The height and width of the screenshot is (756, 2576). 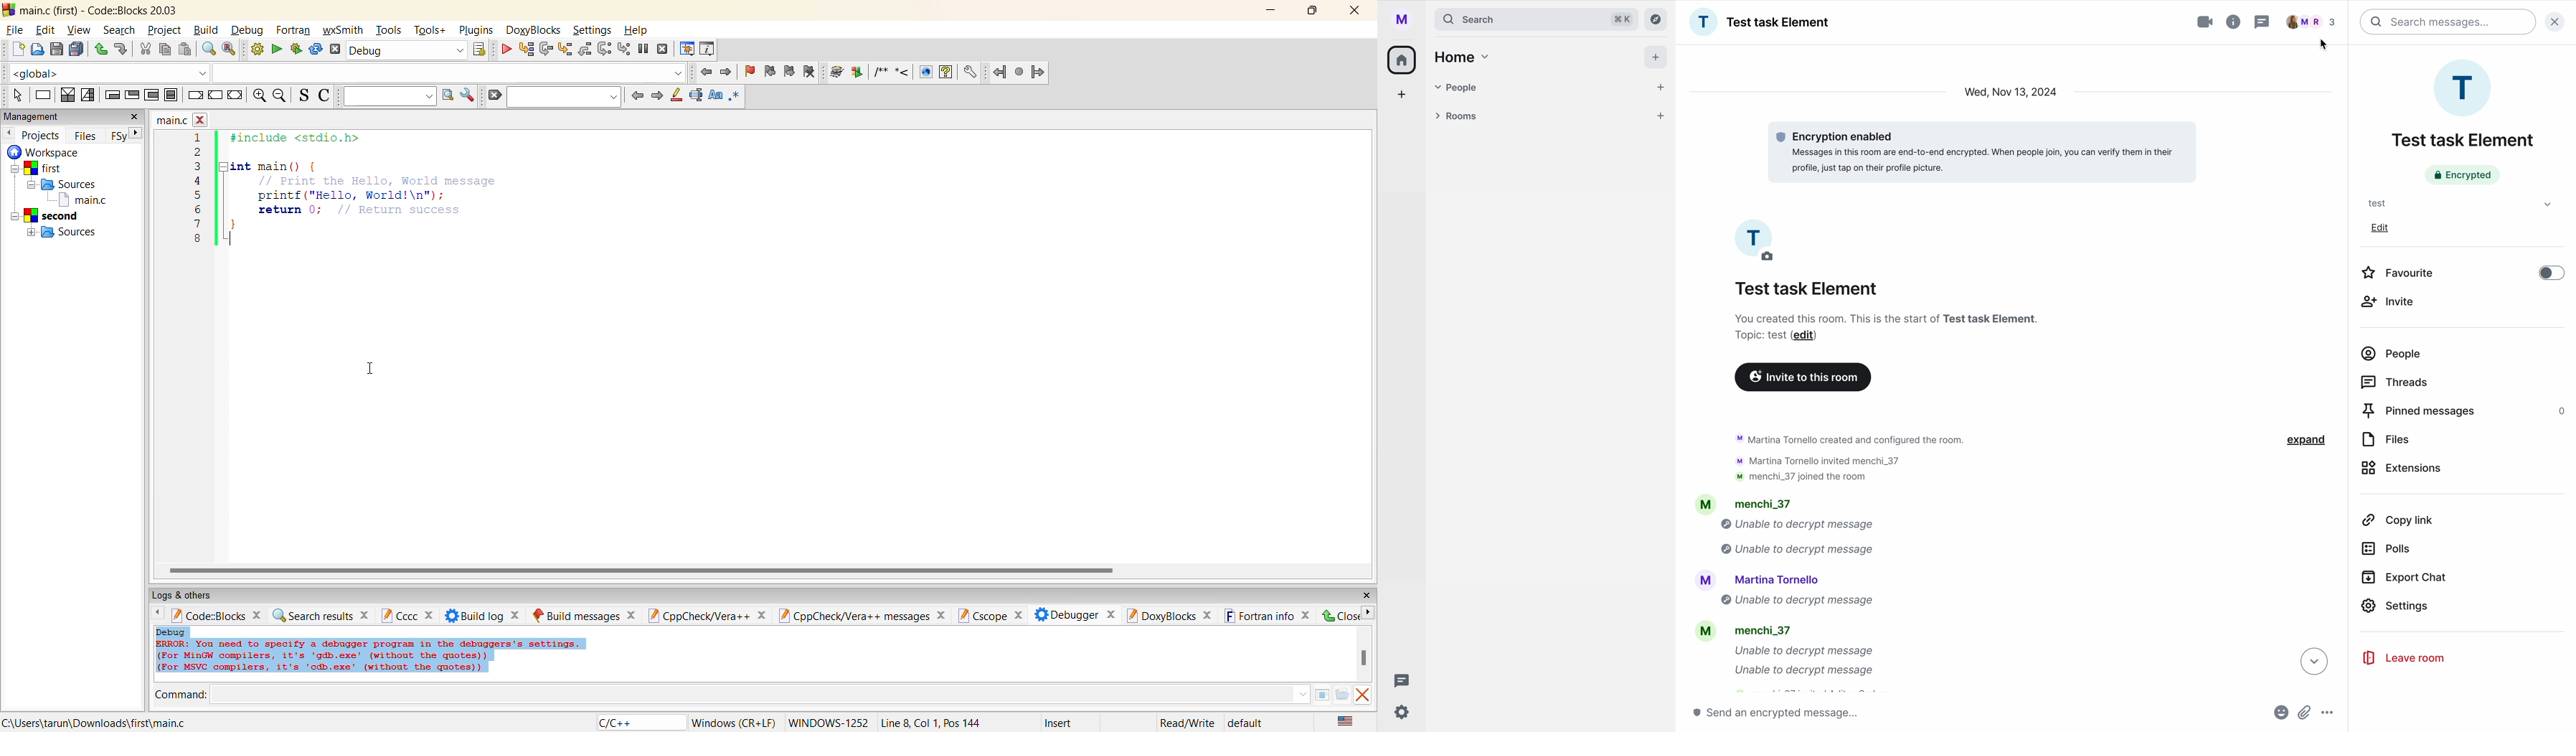 What do you see at coordinates (2280, 713) in the screenshot?
I see `emojis` at bounding box center [2280, 713].